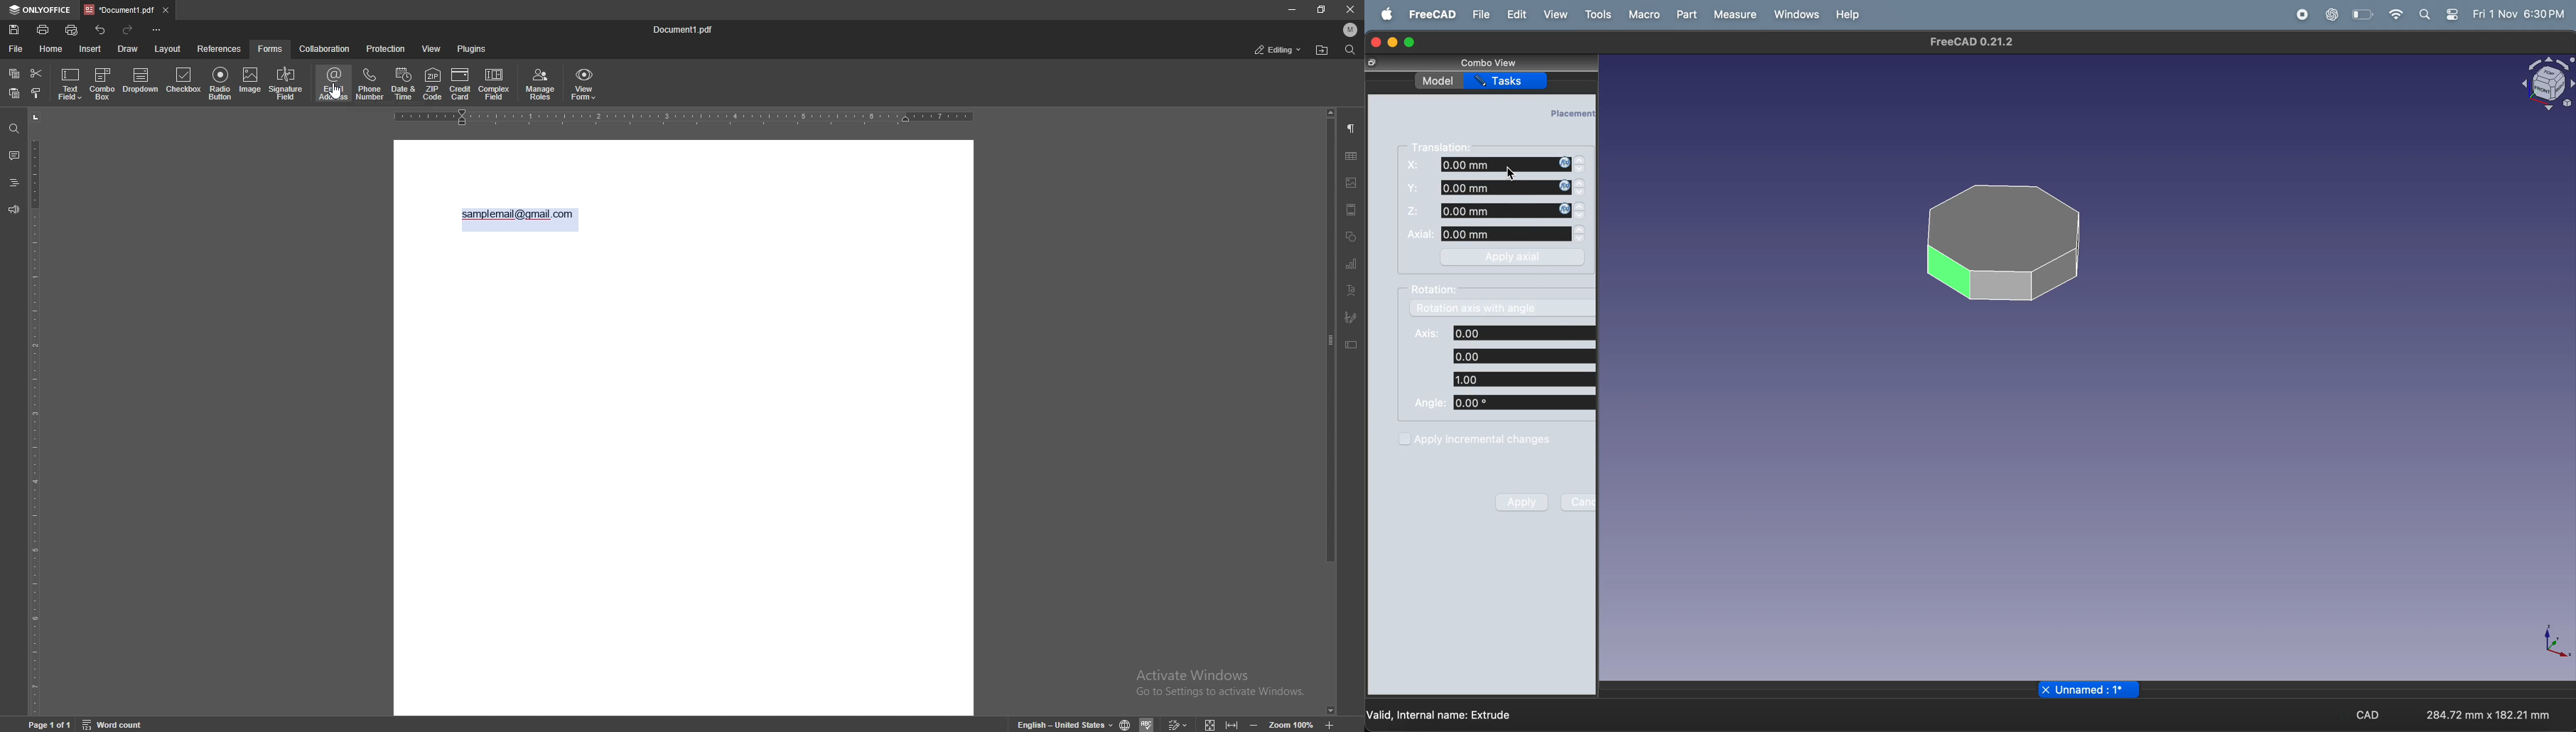 The width and height of the screenshot is (2576, 756). What do you see at coordinates (1178, 723) in the screenshot?
I see `track changes` at bounding box center [1178, 723].